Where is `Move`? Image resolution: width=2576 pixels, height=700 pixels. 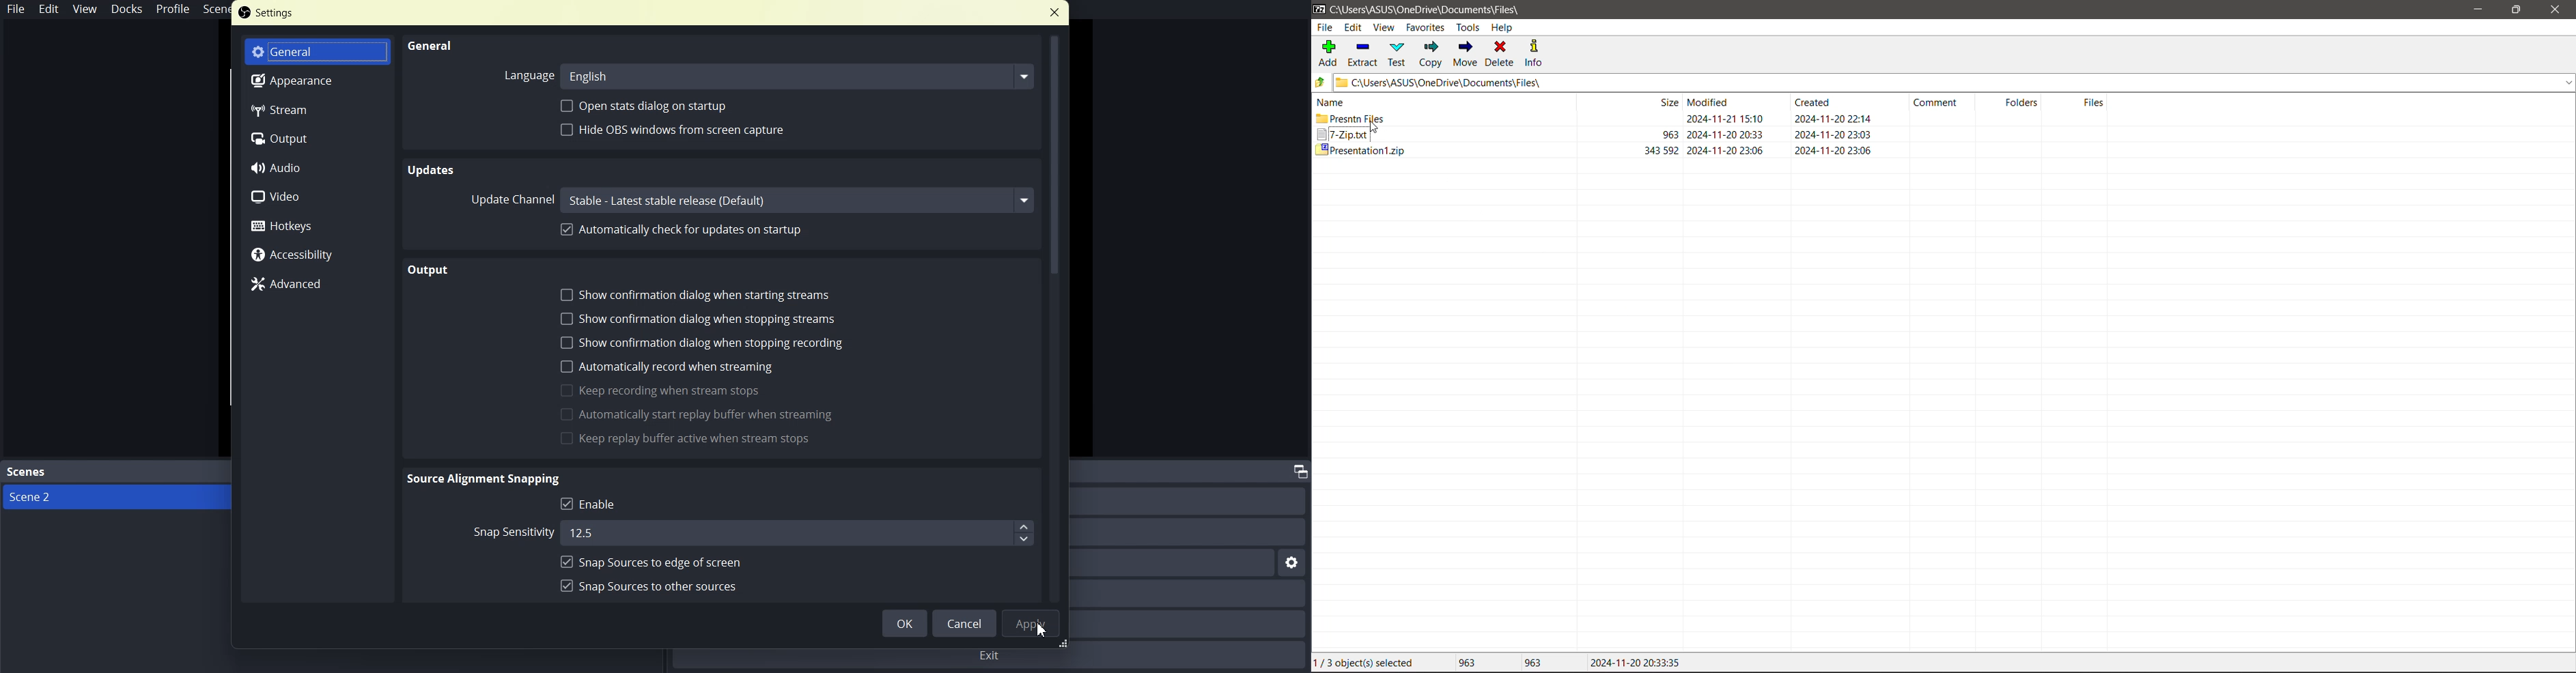 Move is located at coordinates (1467, 54).